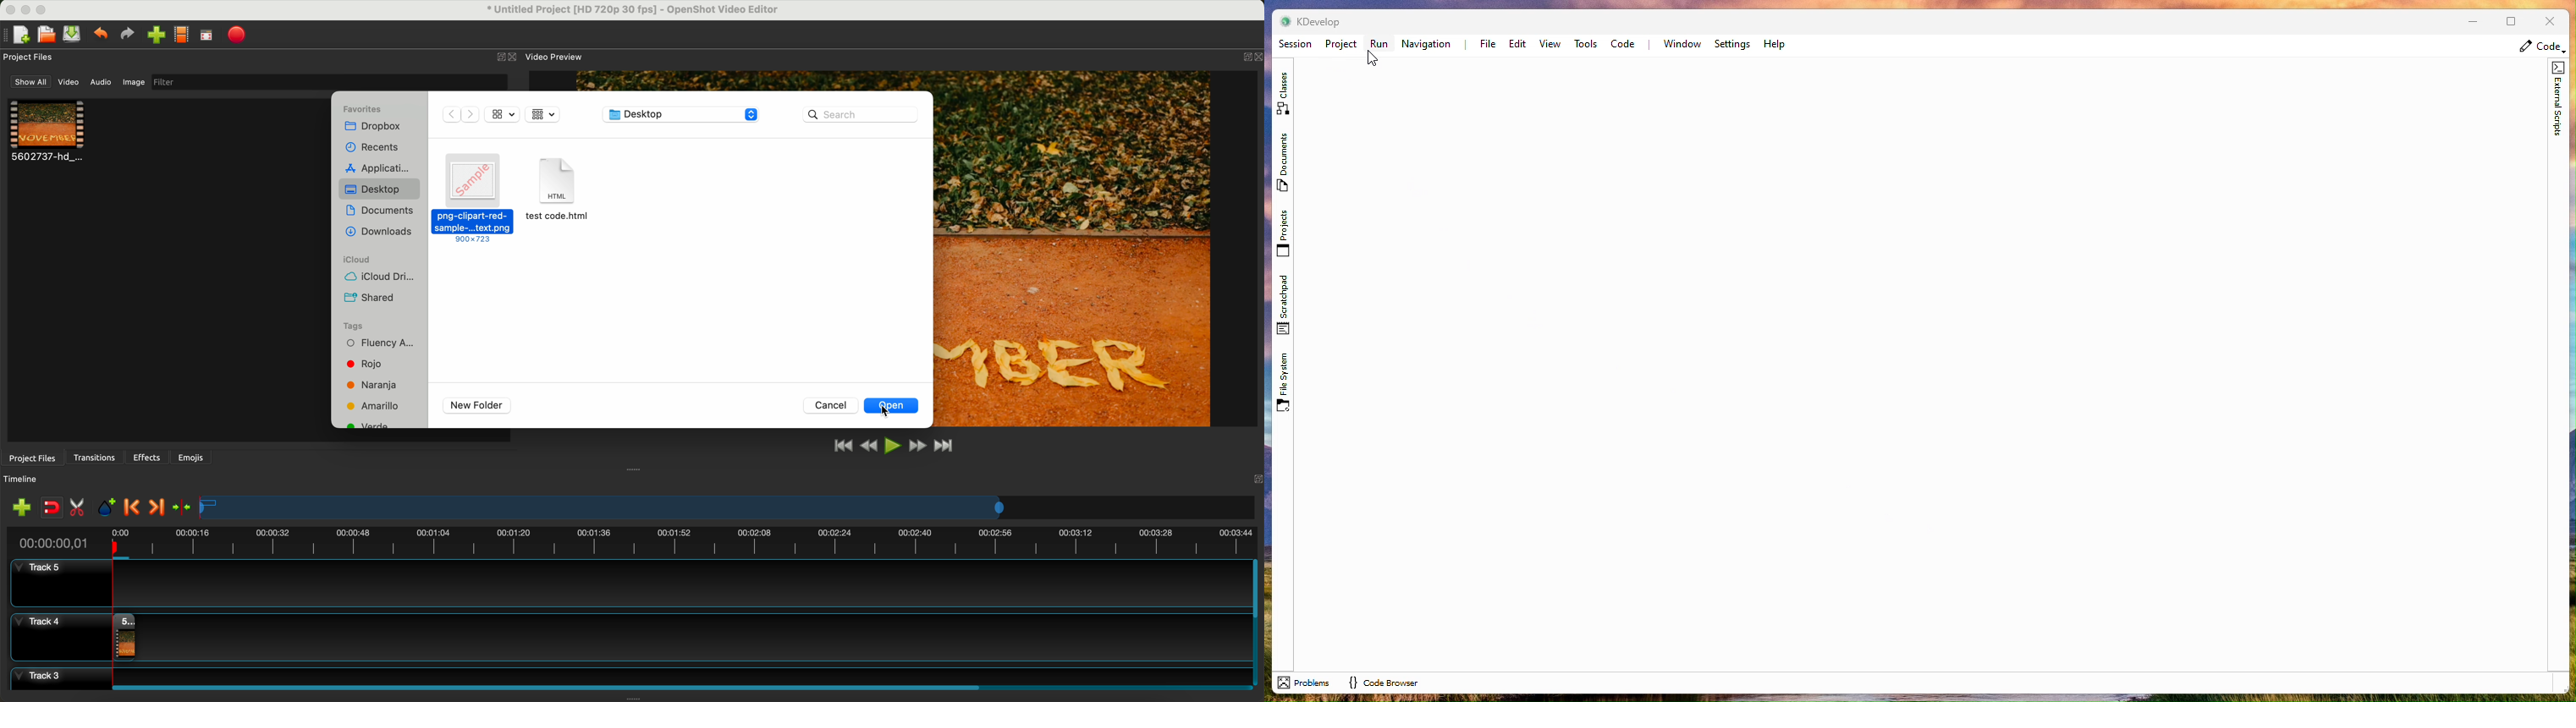 The width and height of the screenshot is (2576, 728). I want to click on minimize, so click(26, 12).